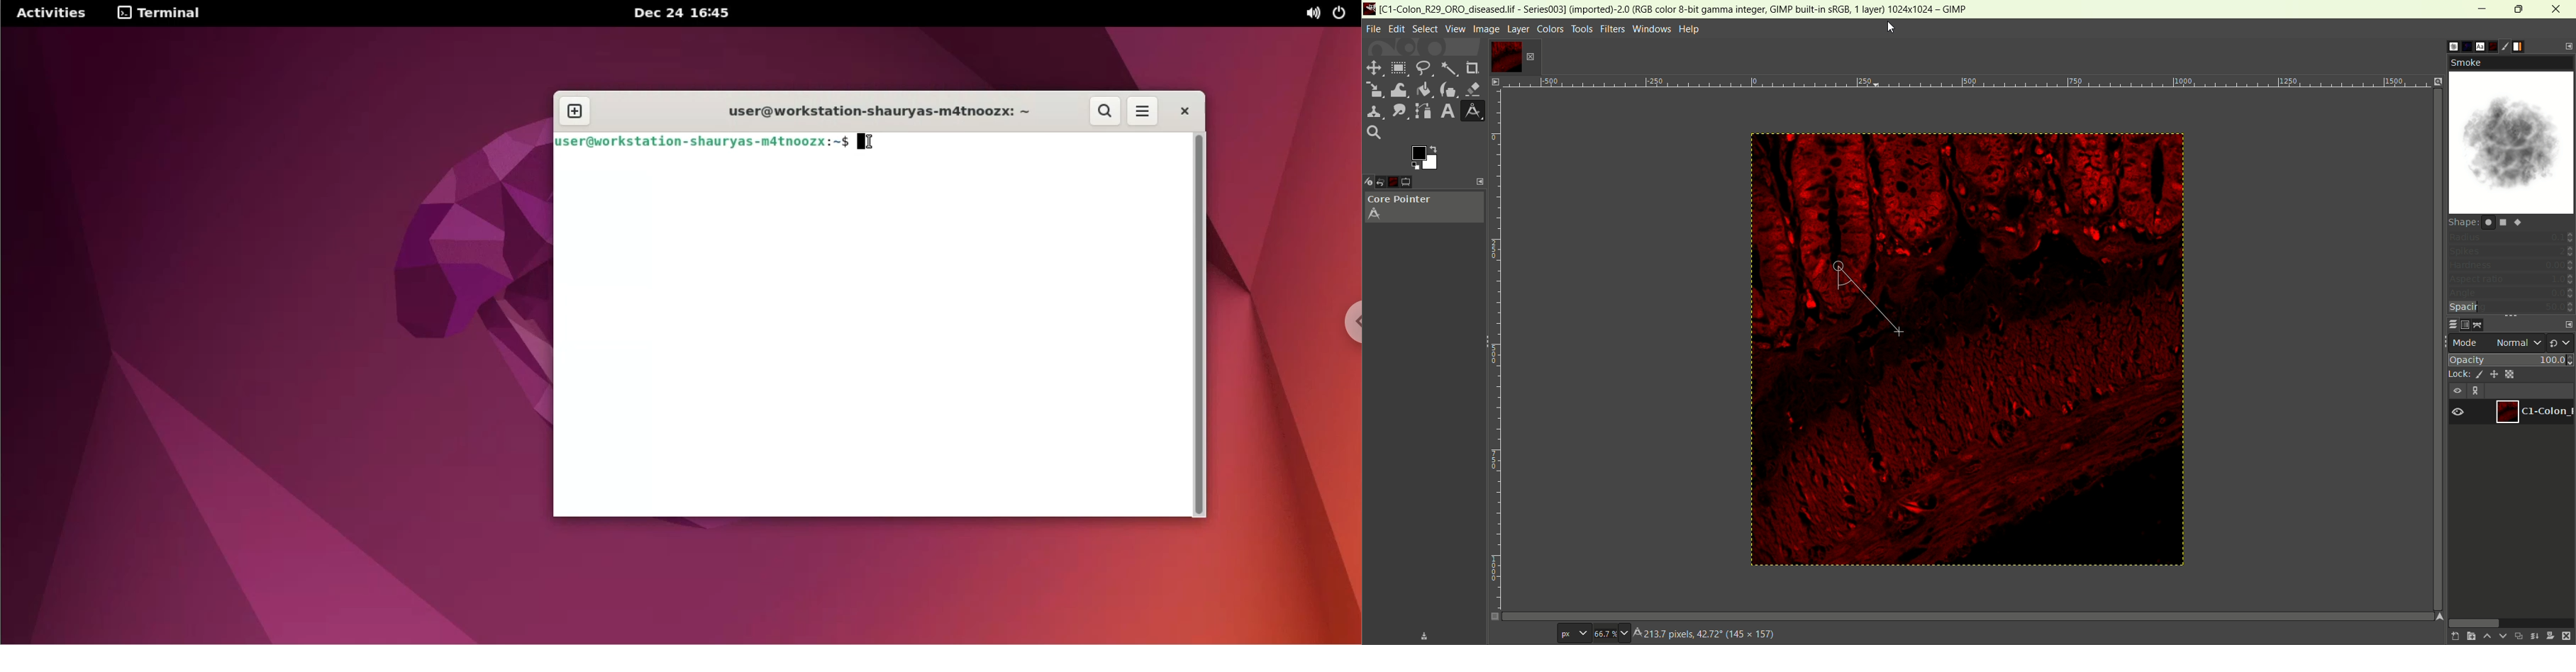 Image resolution: width=2576 pixels, height=672 pixels. I want to click on close, so click(2558, 9).